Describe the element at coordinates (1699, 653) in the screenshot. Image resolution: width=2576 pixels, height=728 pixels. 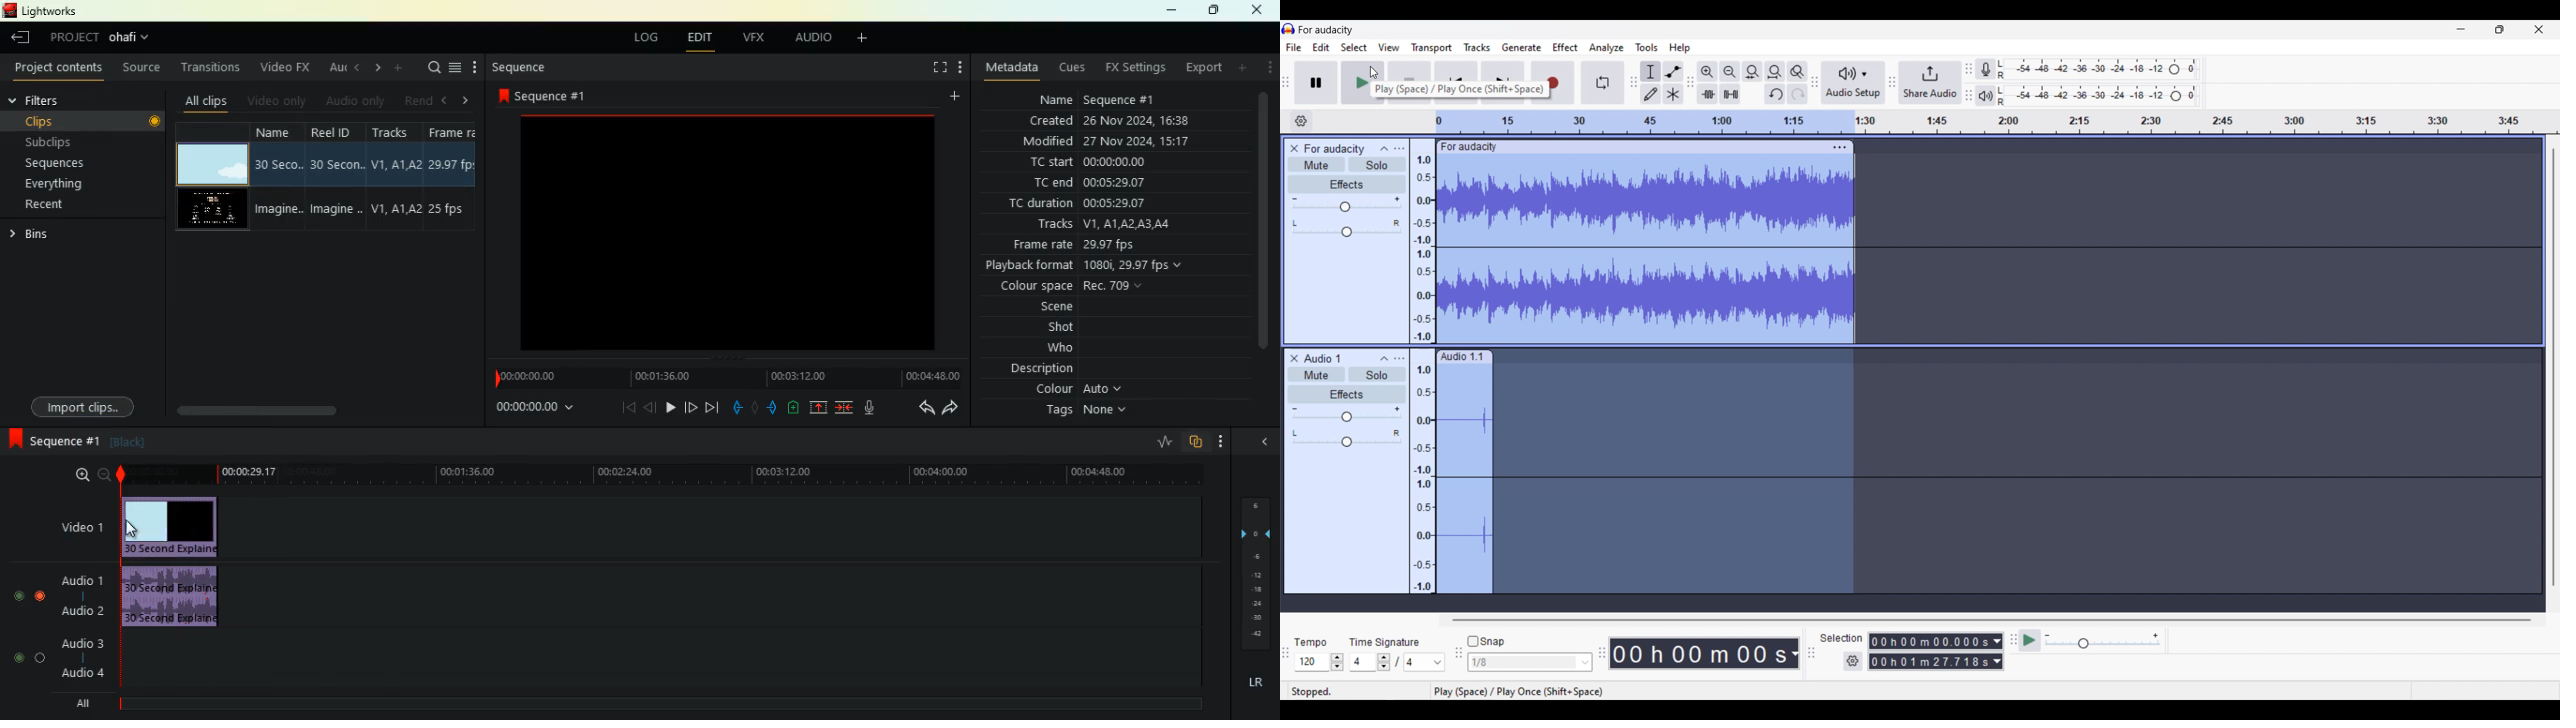
I see `Current duration` at that location.